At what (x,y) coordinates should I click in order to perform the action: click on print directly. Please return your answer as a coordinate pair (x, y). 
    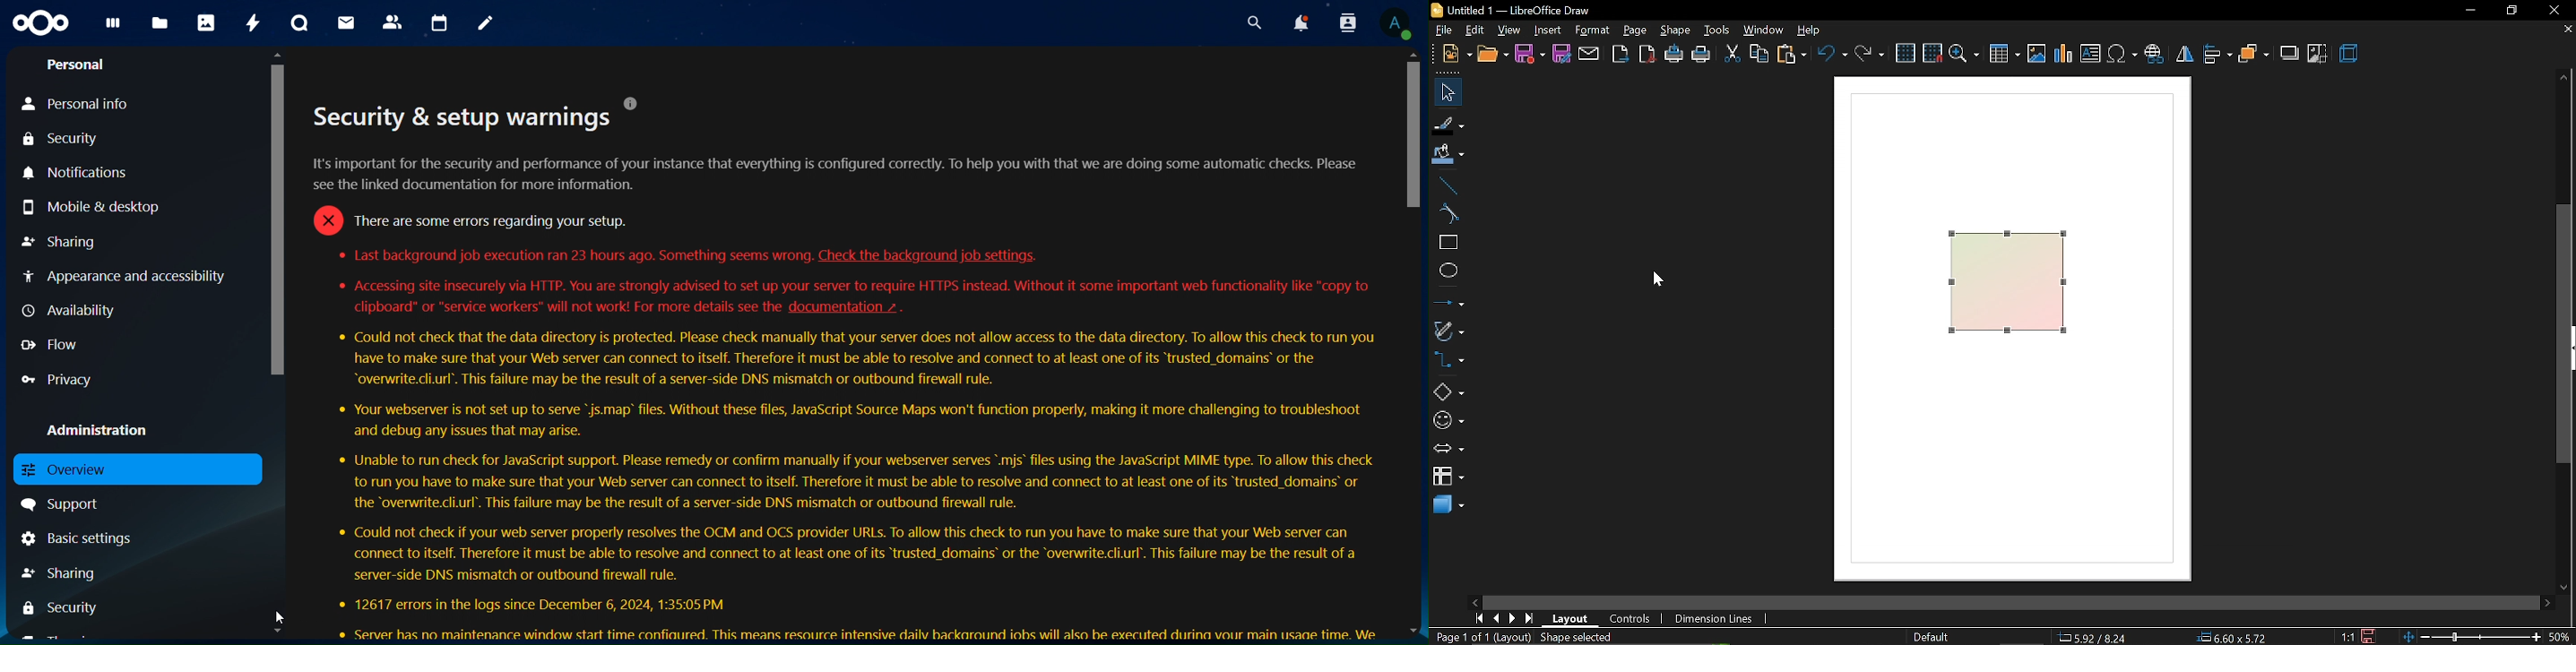
    Looking at the image, I should click on (1673, 55).